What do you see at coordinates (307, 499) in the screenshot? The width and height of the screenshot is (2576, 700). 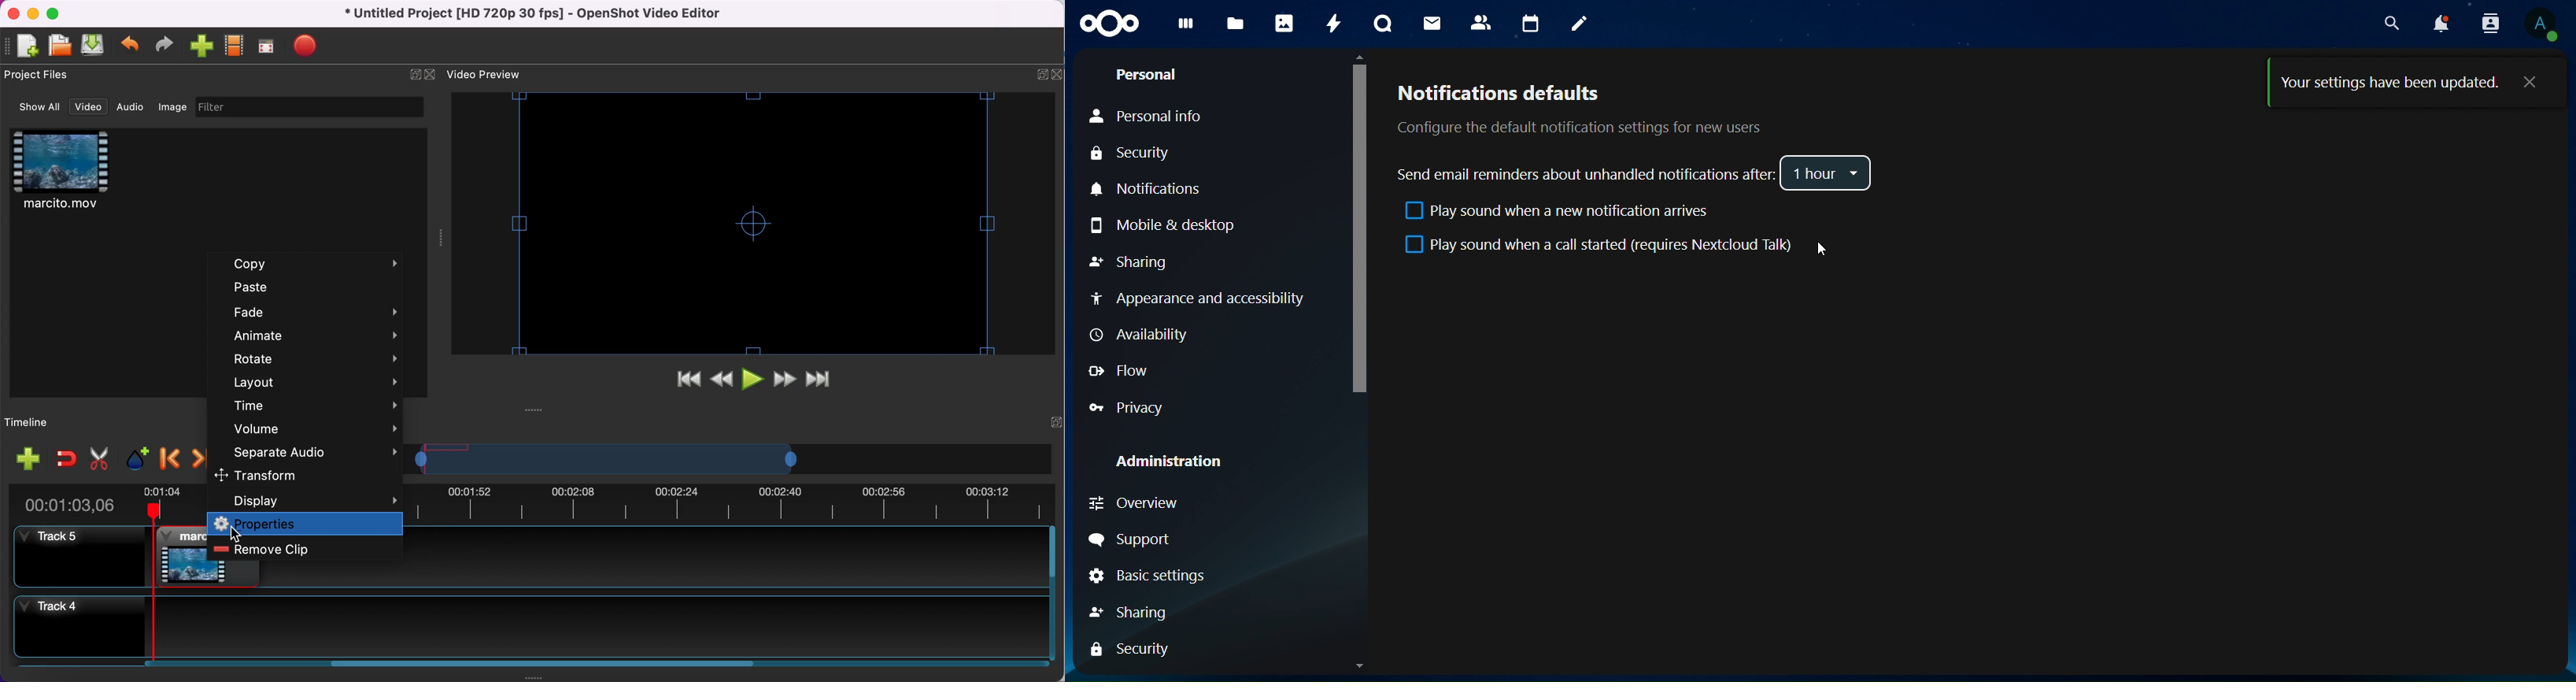 I see `display` at bounding box center [307, 499].